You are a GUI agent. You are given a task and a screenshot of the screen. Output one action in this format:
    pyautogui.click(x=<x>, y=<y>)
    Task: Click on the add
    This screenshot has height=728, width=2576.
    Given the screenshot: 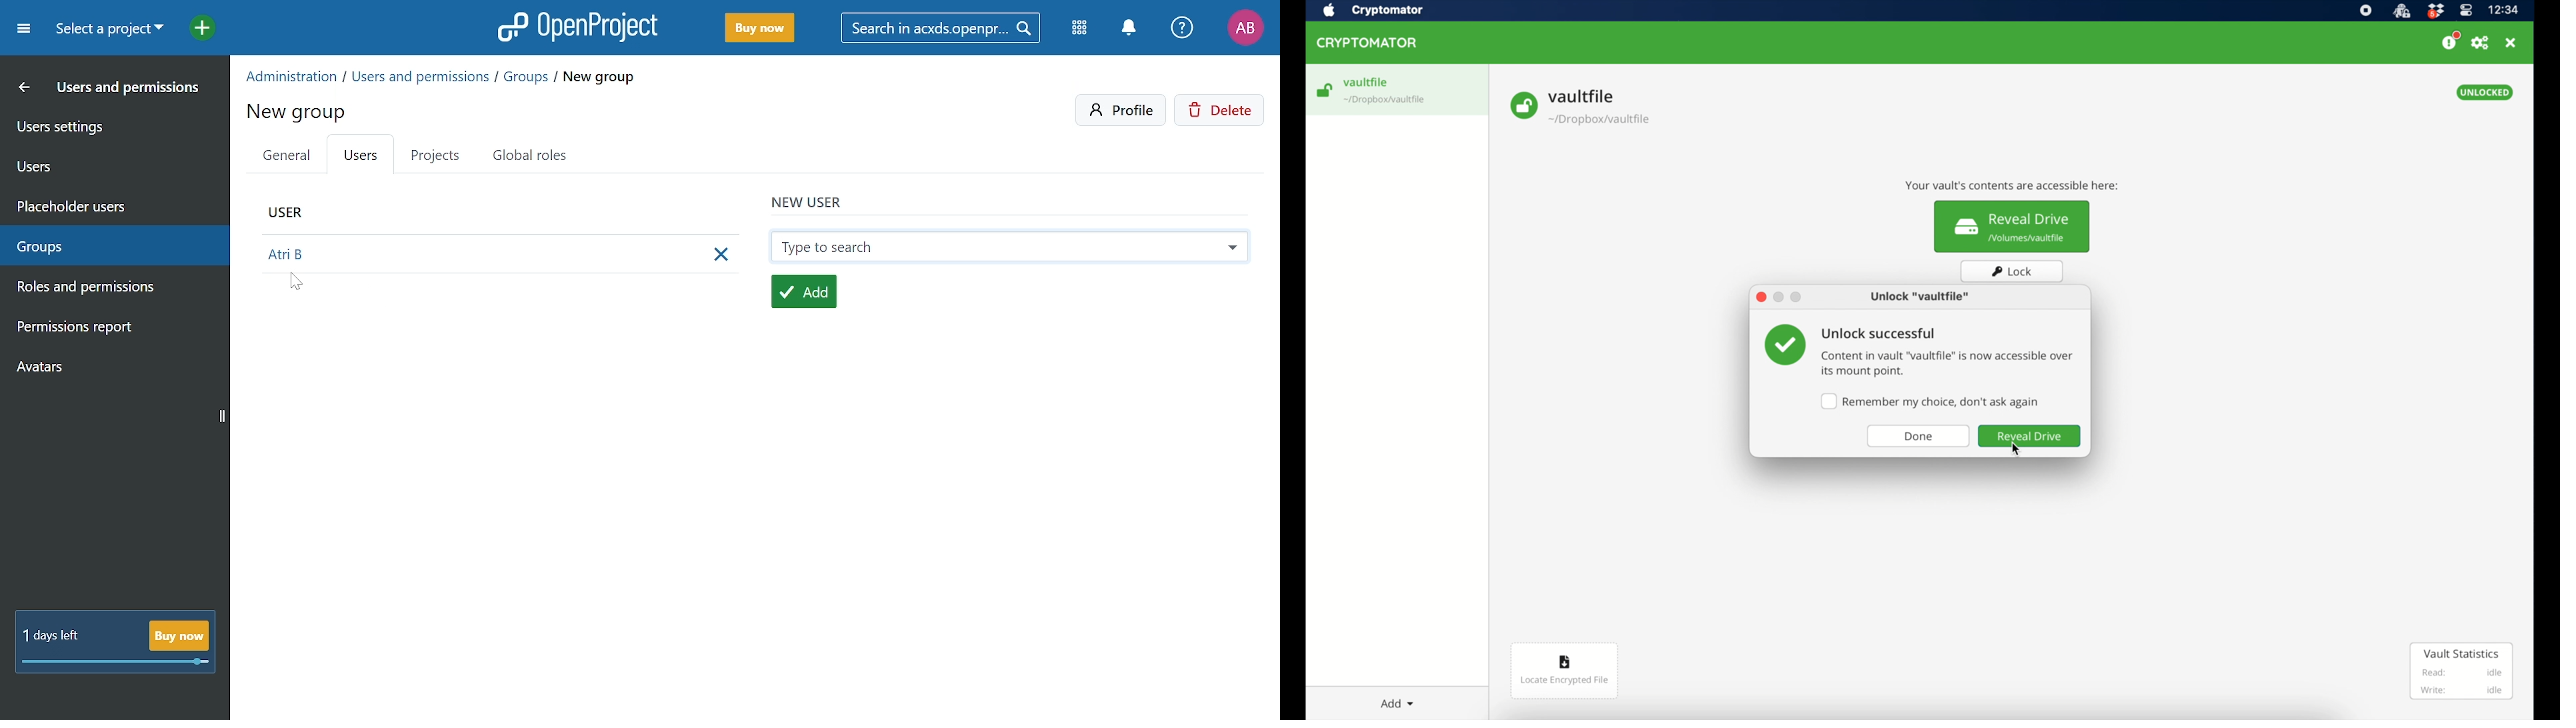 What is the action you would take?
    pyautogui.click(x=1397, y=703)
    